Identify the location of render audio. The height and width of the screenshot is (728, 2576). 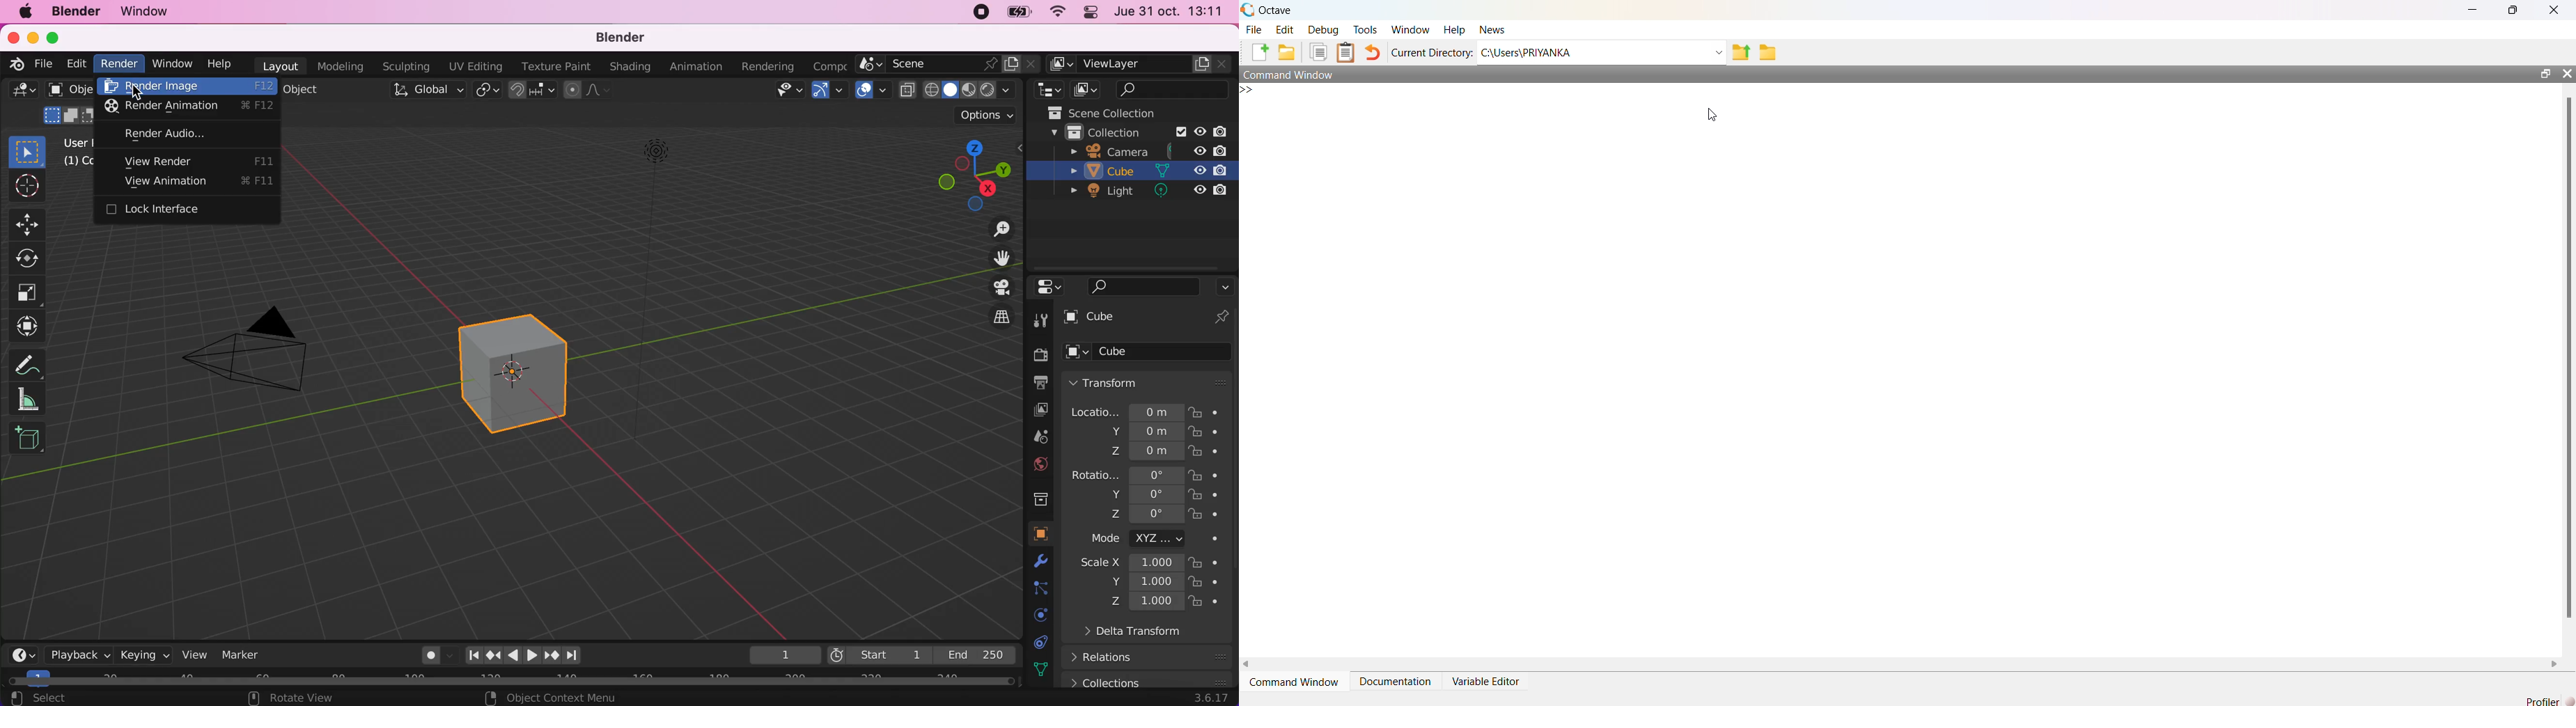
(185, 135).